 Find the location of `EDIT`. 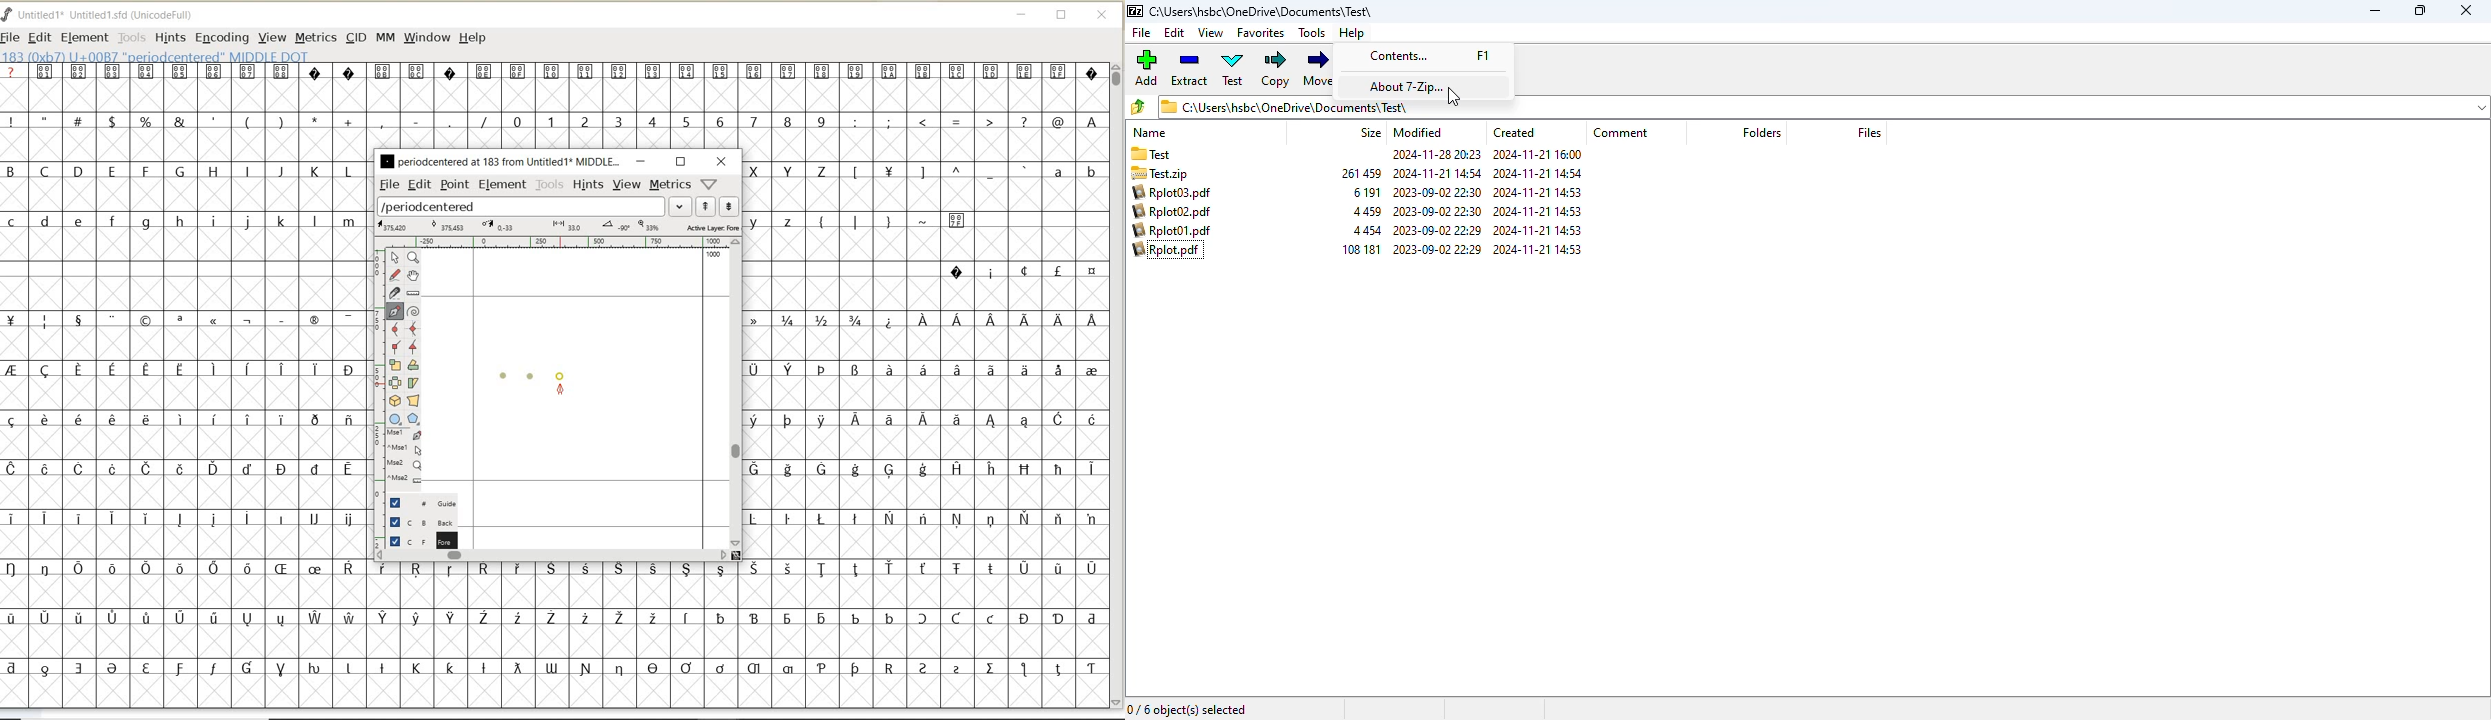

EDIT is located at coordinates (39, 39).